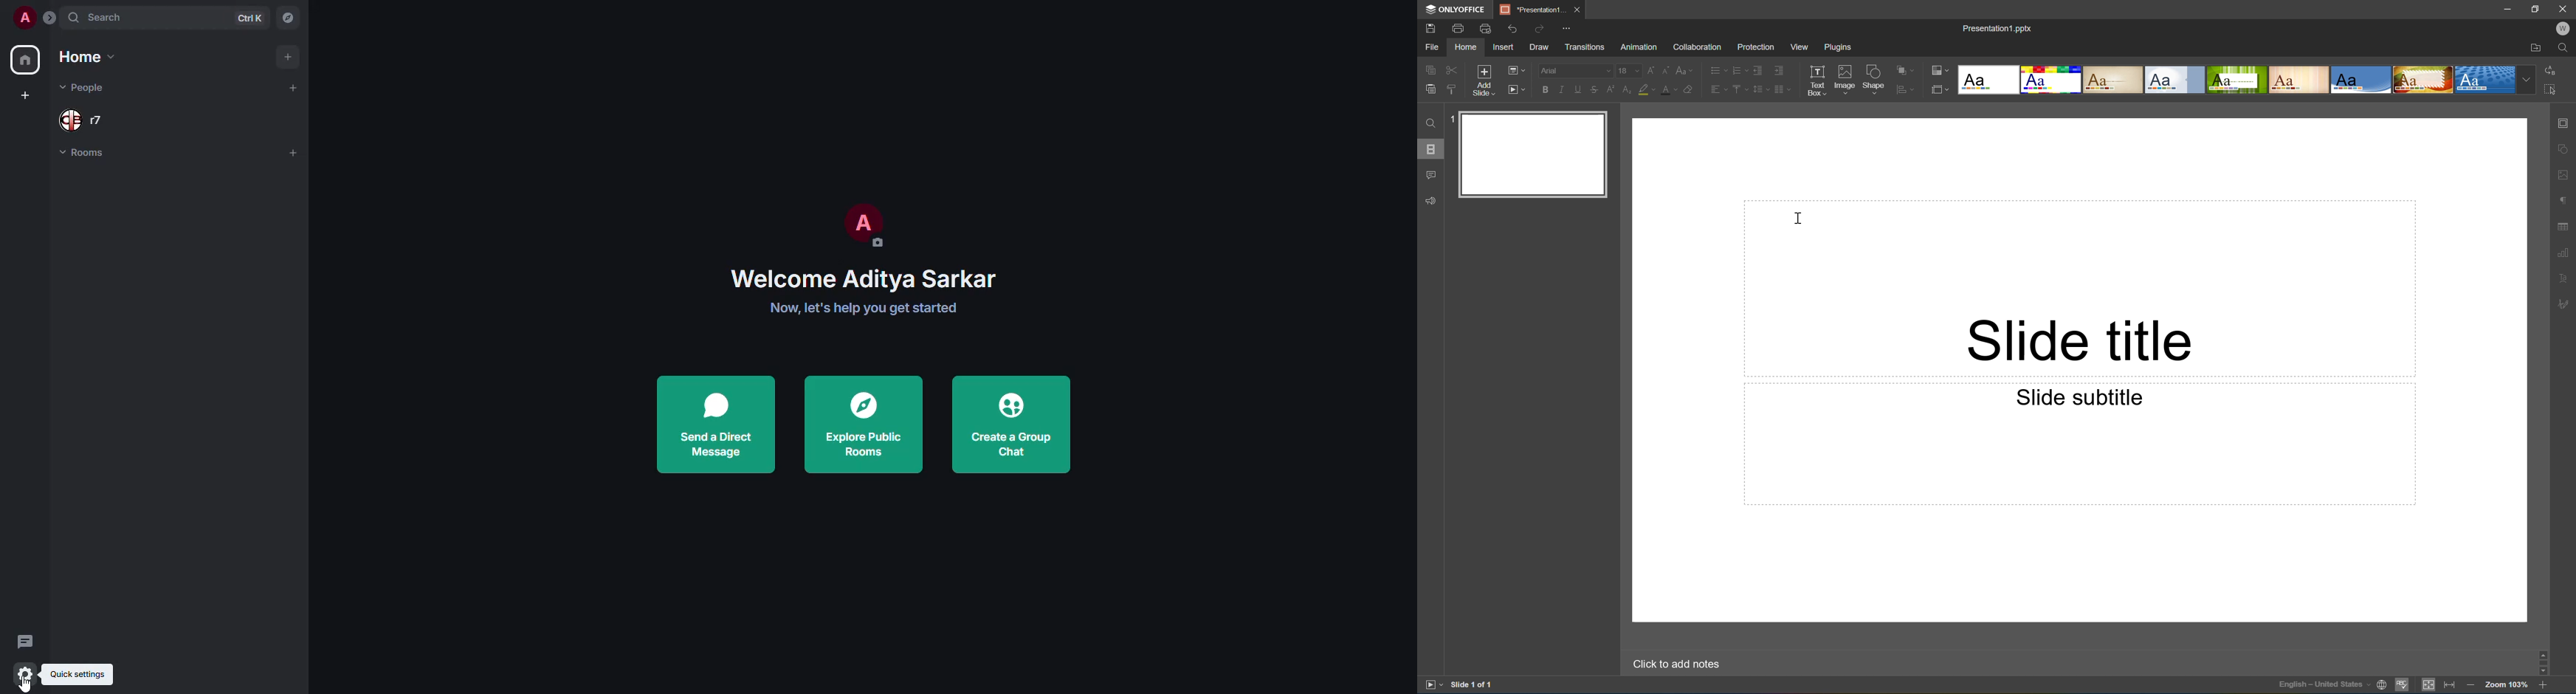  What do you see at coordinates (2079, 341) in the screenshot?
I see `Slide title` at bounding box center [2079, 341].